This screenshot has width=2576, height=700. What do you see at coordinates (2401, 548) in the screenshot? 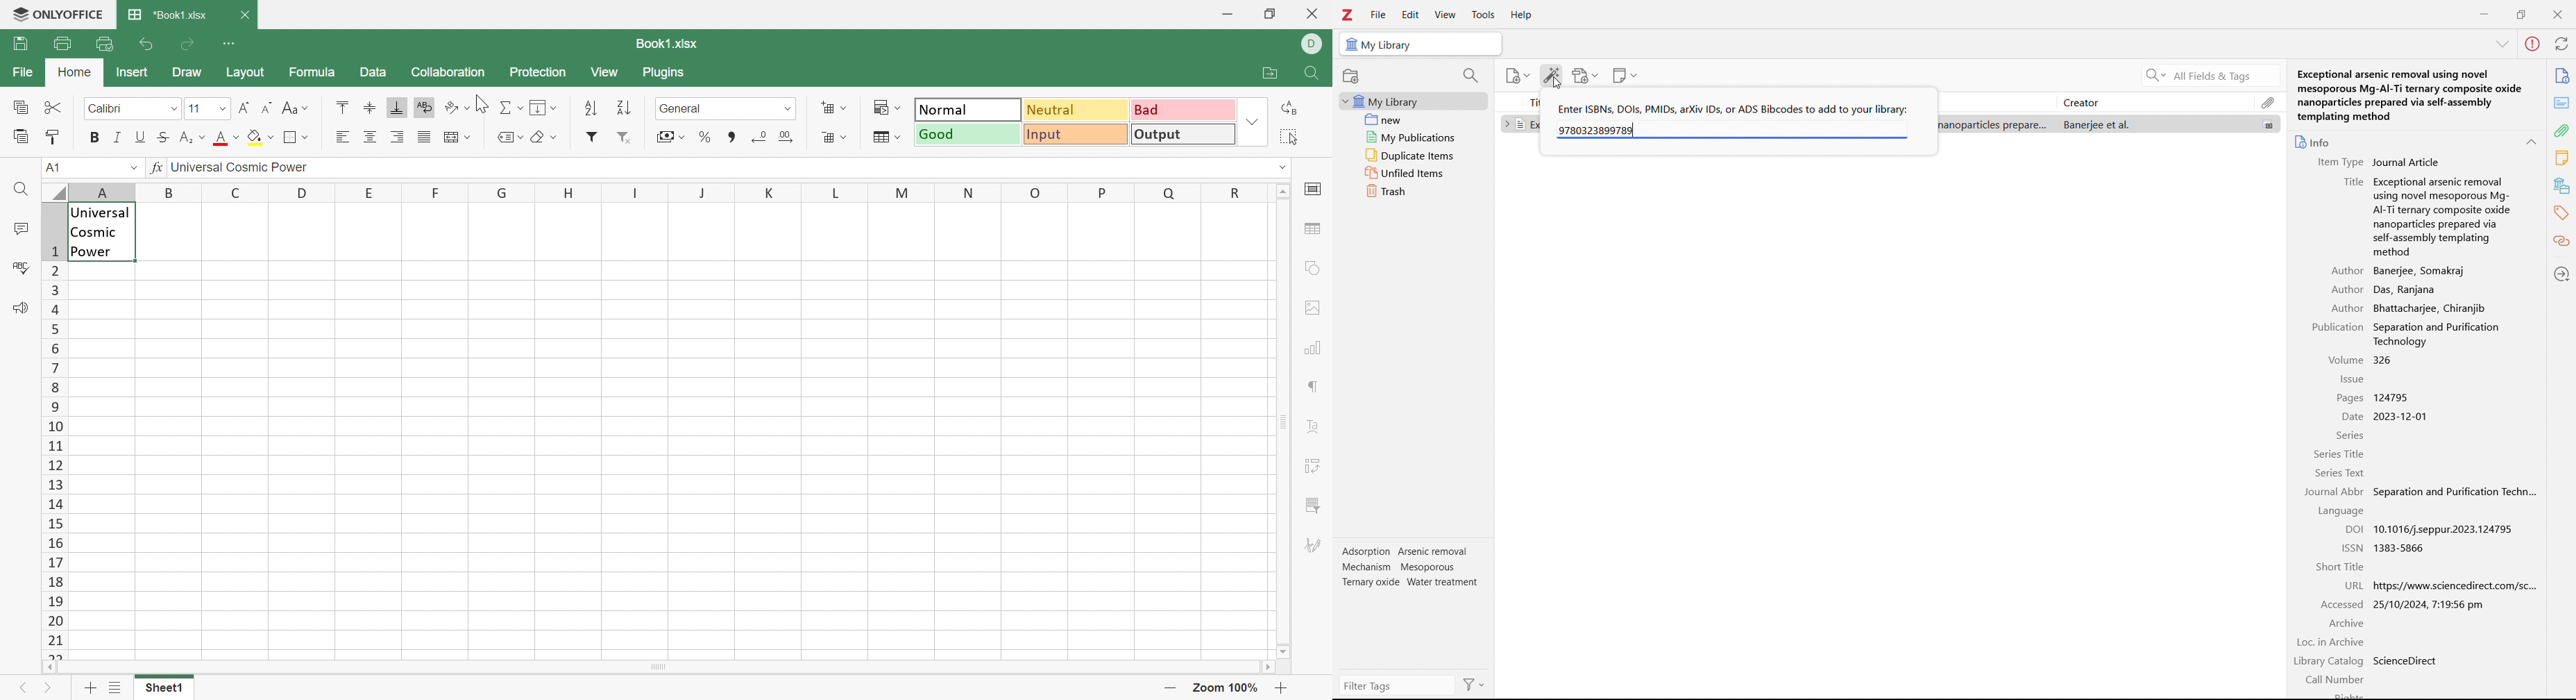
I see `1383-5866` at bounding box center [2401, 548].